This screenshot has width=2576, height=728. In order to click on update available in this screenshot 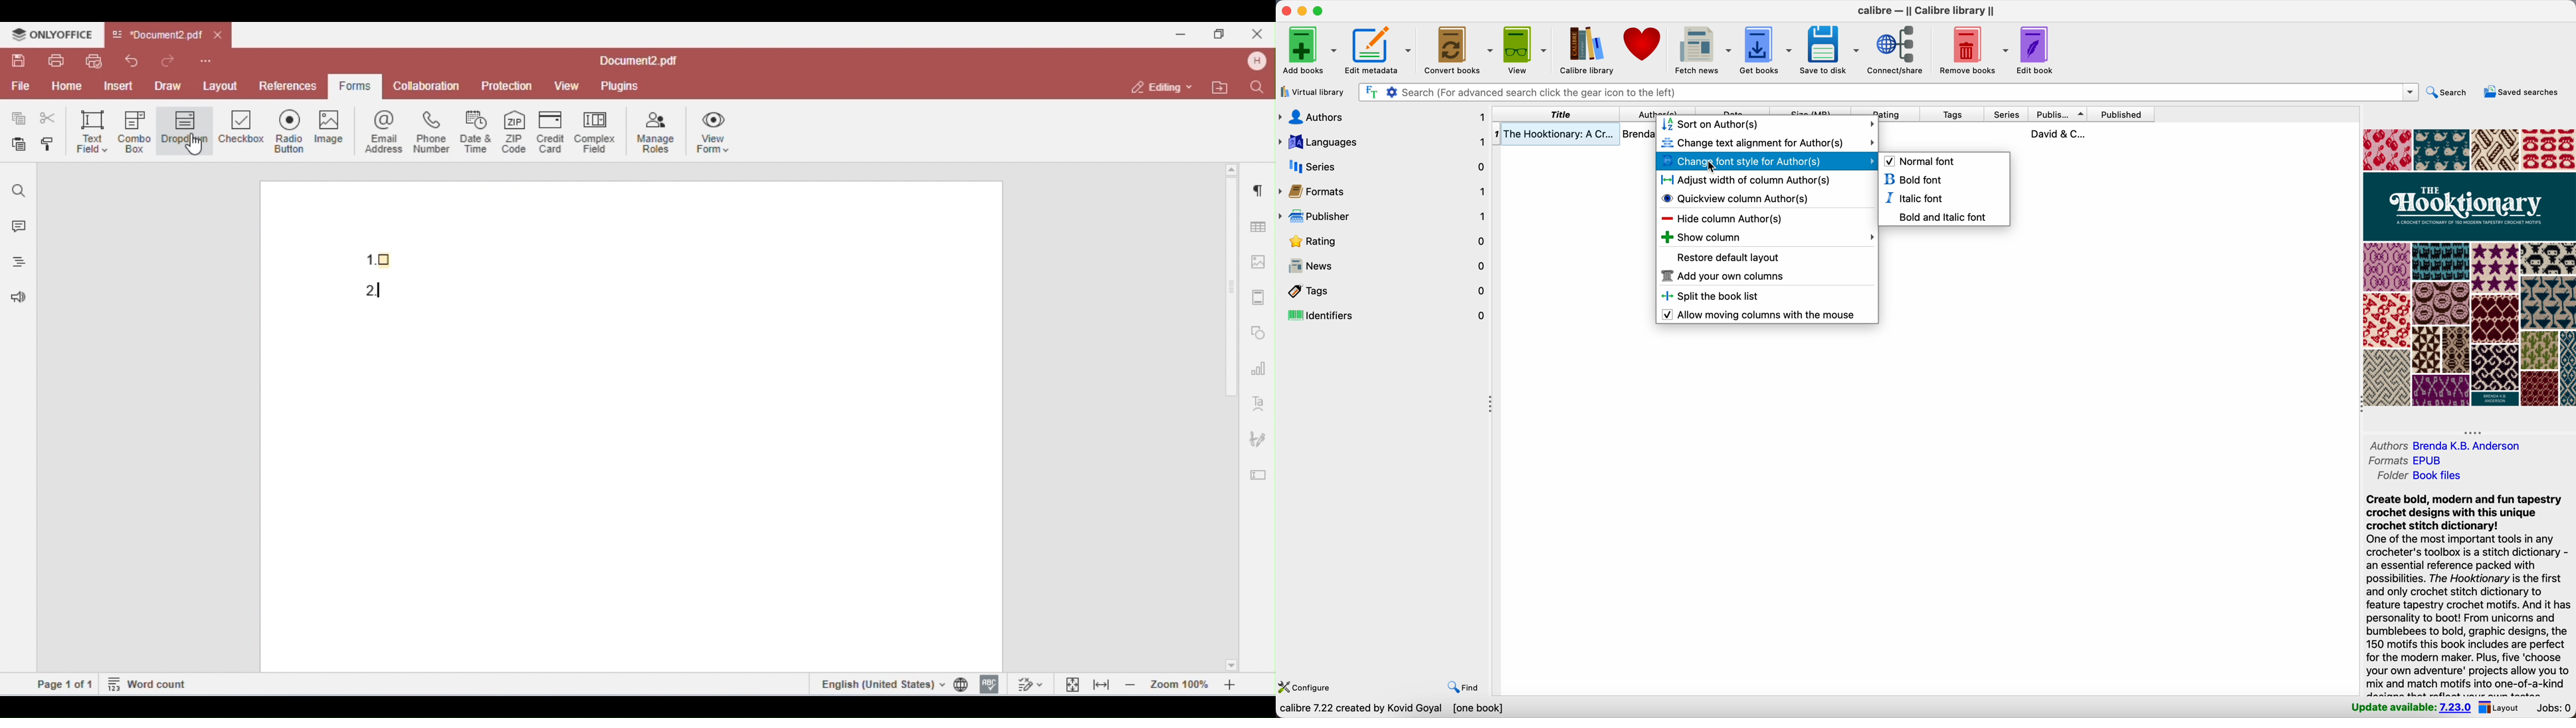, I will do `click(2408, 708)`.